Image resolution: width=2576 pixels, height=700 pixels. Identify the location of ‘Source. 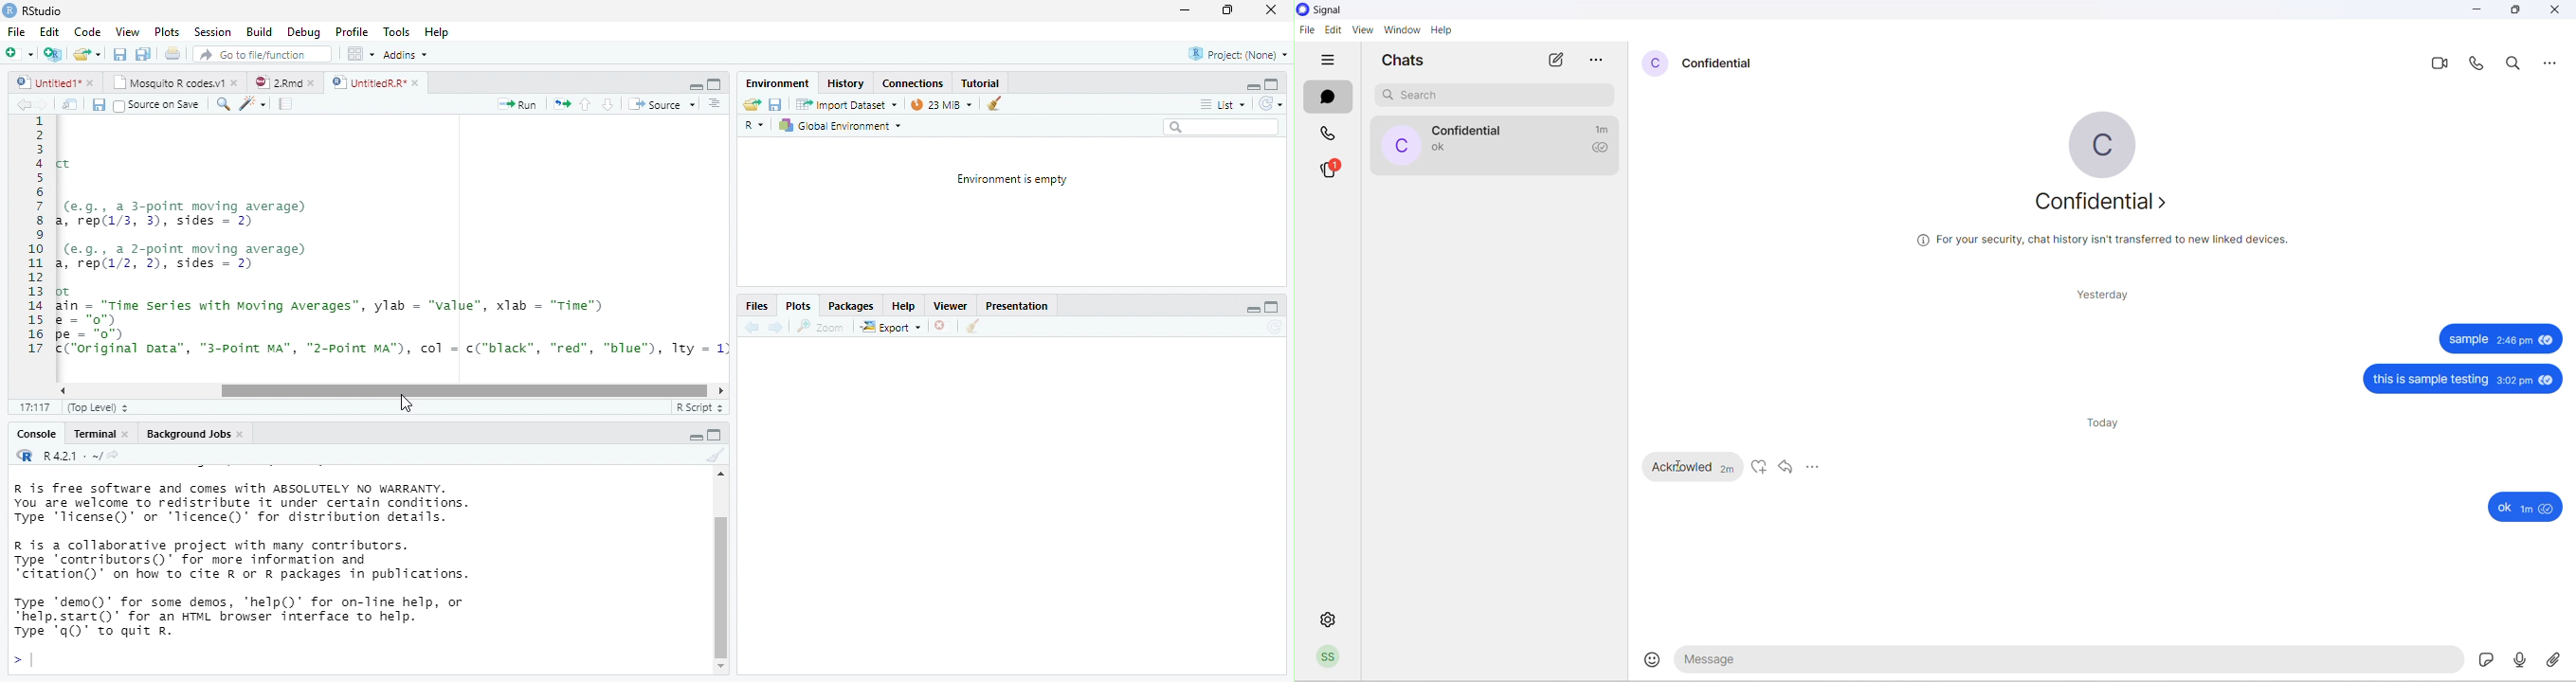
(663, 104).